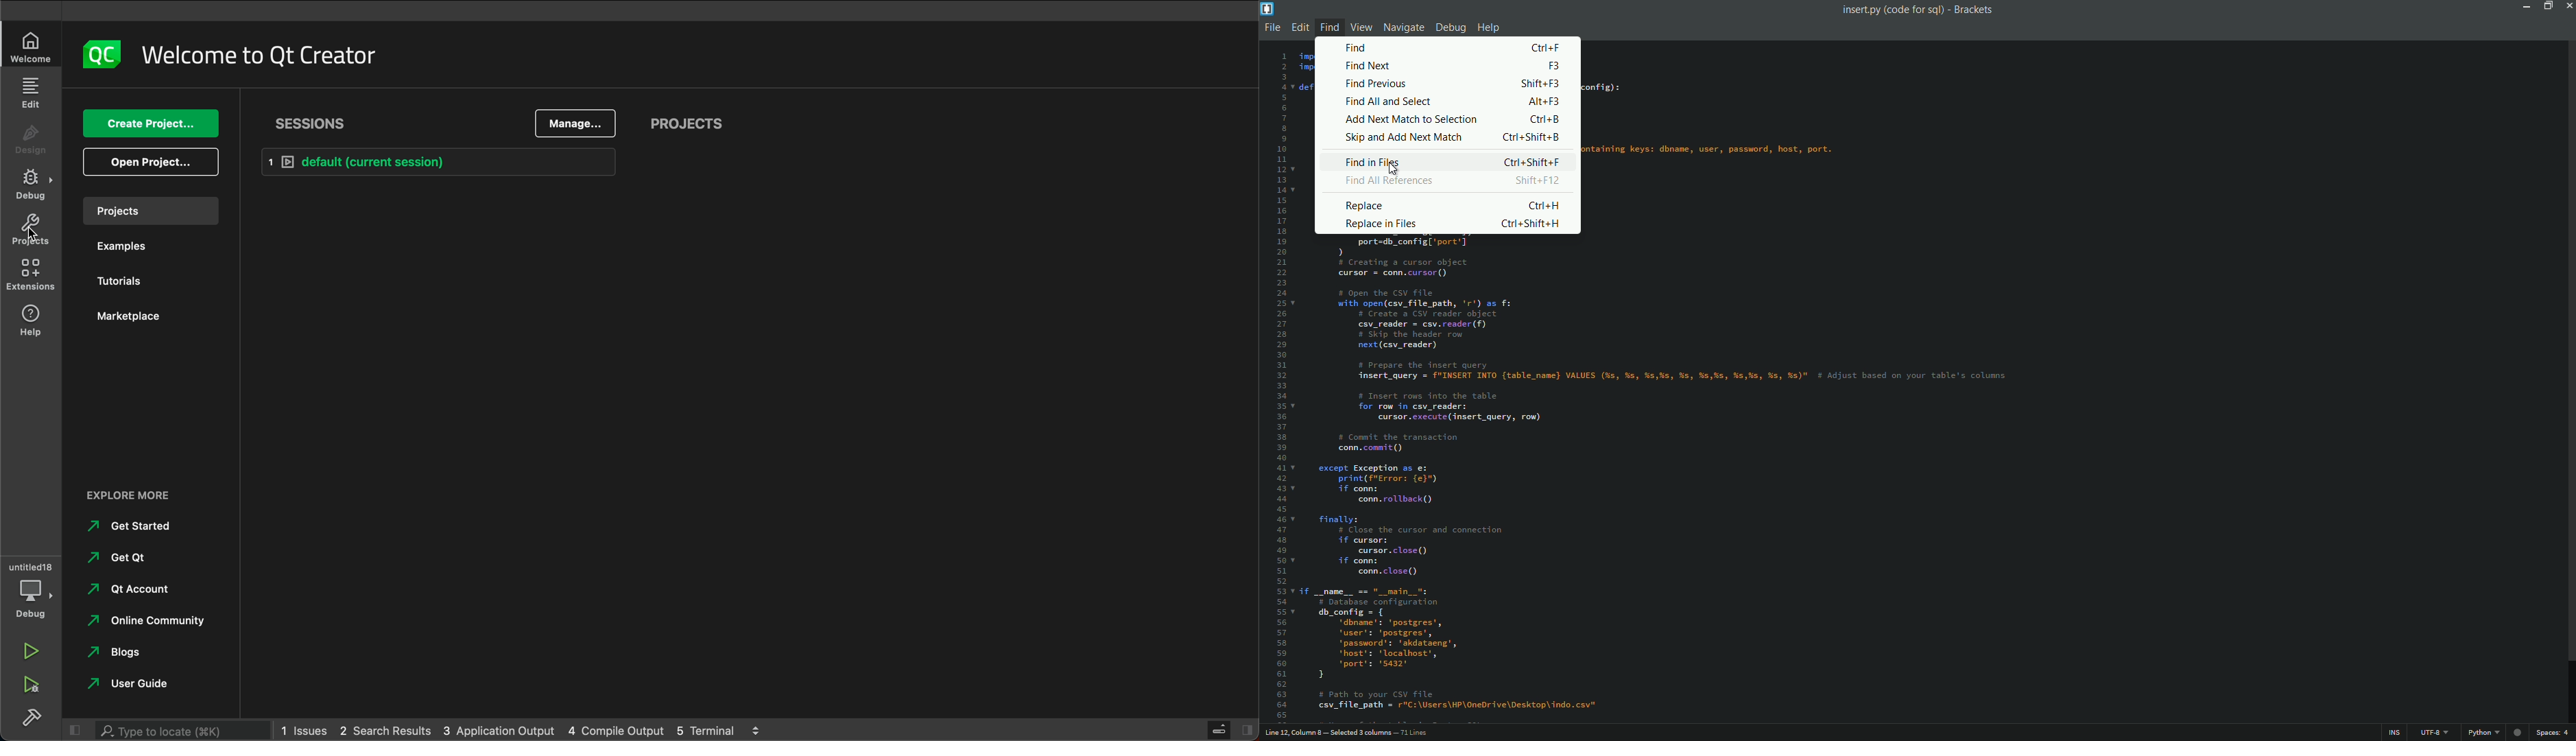 This screenshot has width=2576, height=756. Describe the element at coordinates (1547, 47) in the screenshot. I see `keyboard shortcut` at that location.